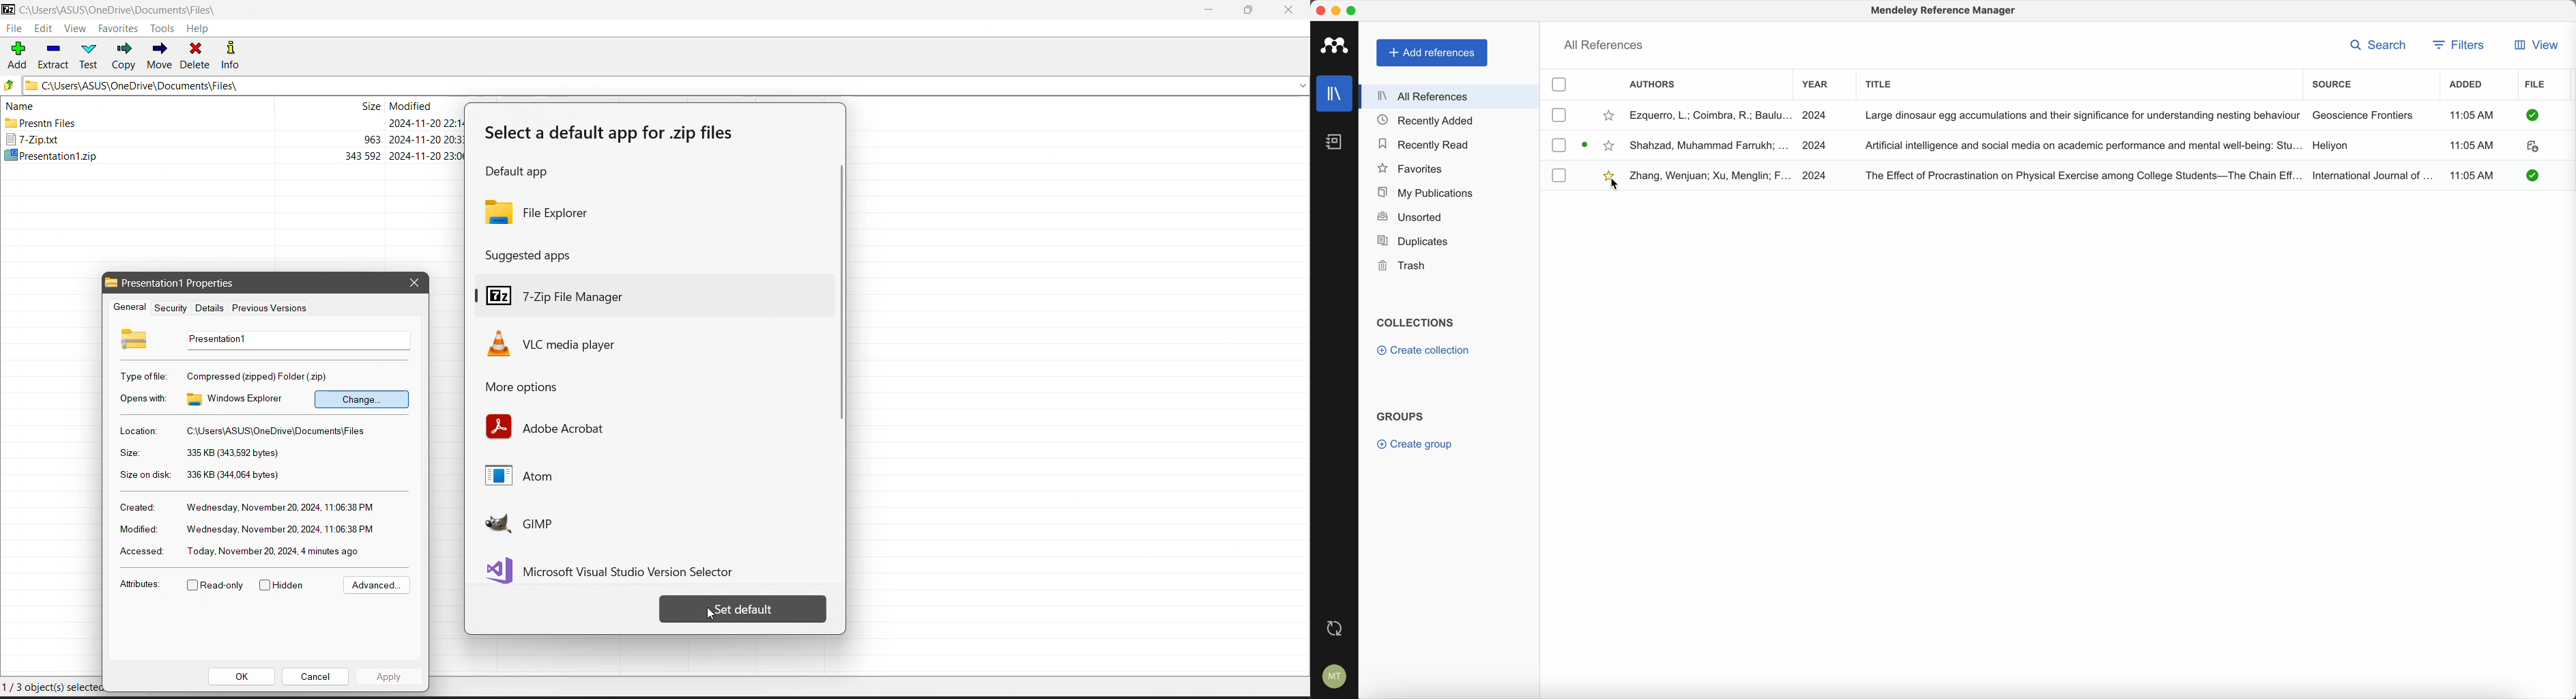 The width and height of the screenshot is (2576, 700). Describe the element at coordinates (281, 508) in the screenshot. I see `Created Day, Date, Year and time of the selected file` at that location.